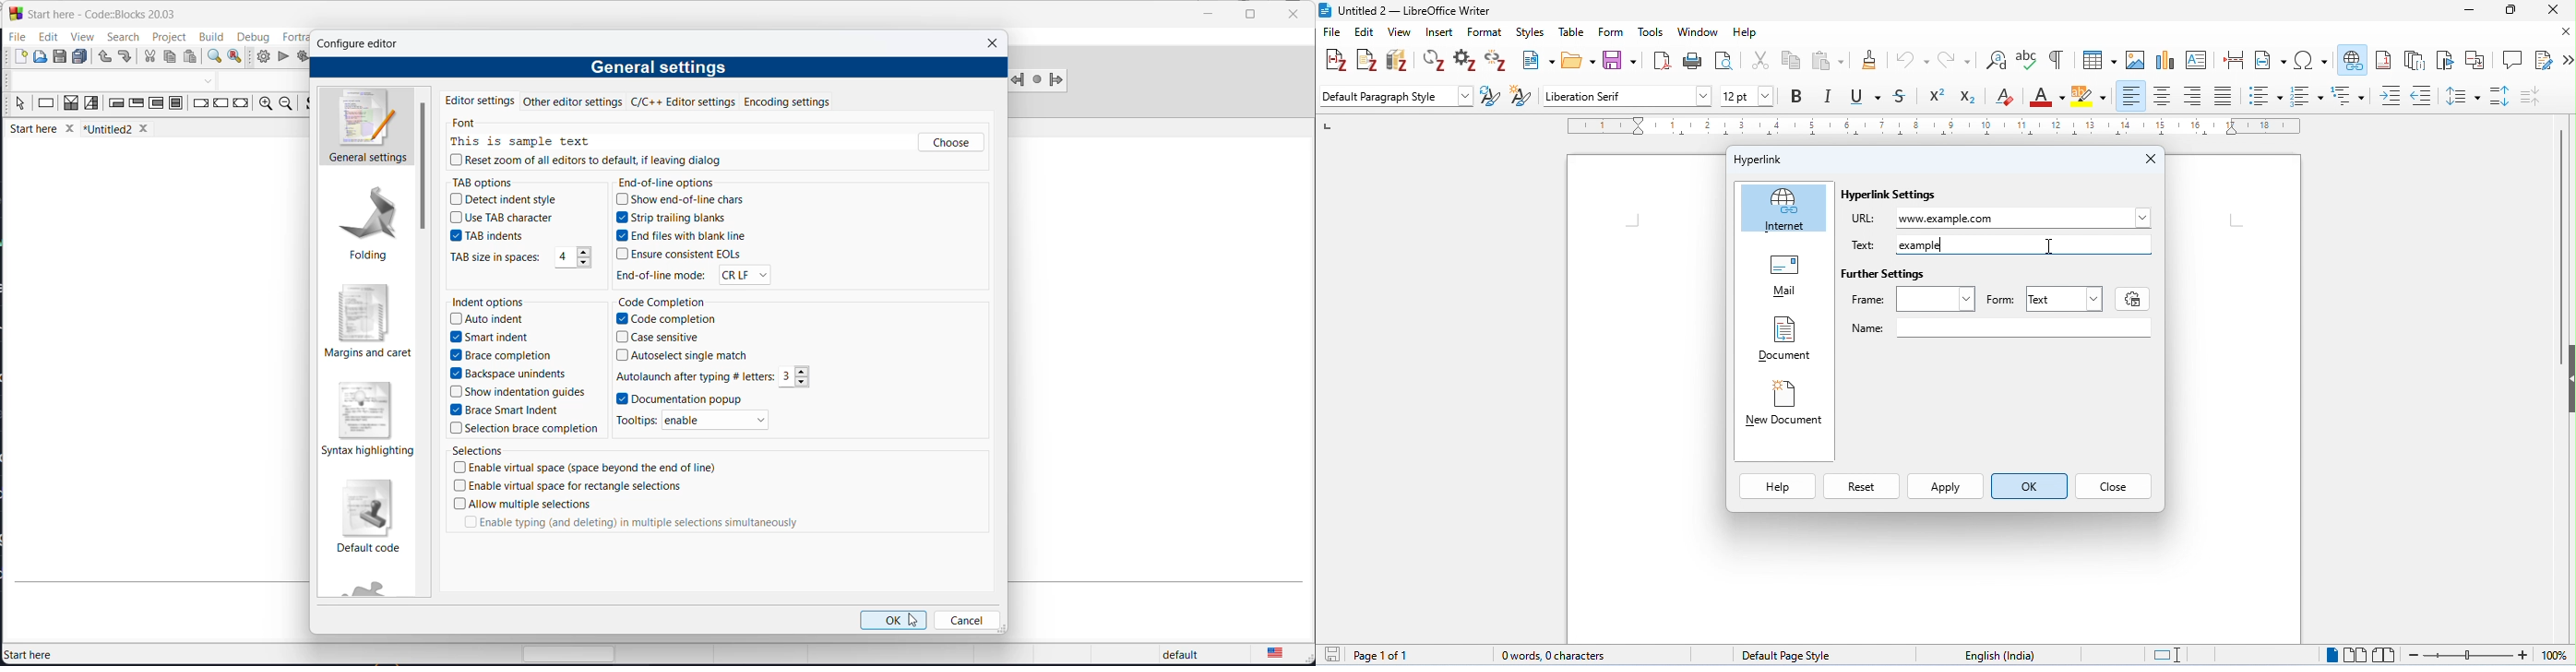 The width and height of the screenshot is (2576, 672). What do you see at coordinates (625, 527) in the screenshot?
I see `enable typing checkbox` at bounding box center [625, 527].